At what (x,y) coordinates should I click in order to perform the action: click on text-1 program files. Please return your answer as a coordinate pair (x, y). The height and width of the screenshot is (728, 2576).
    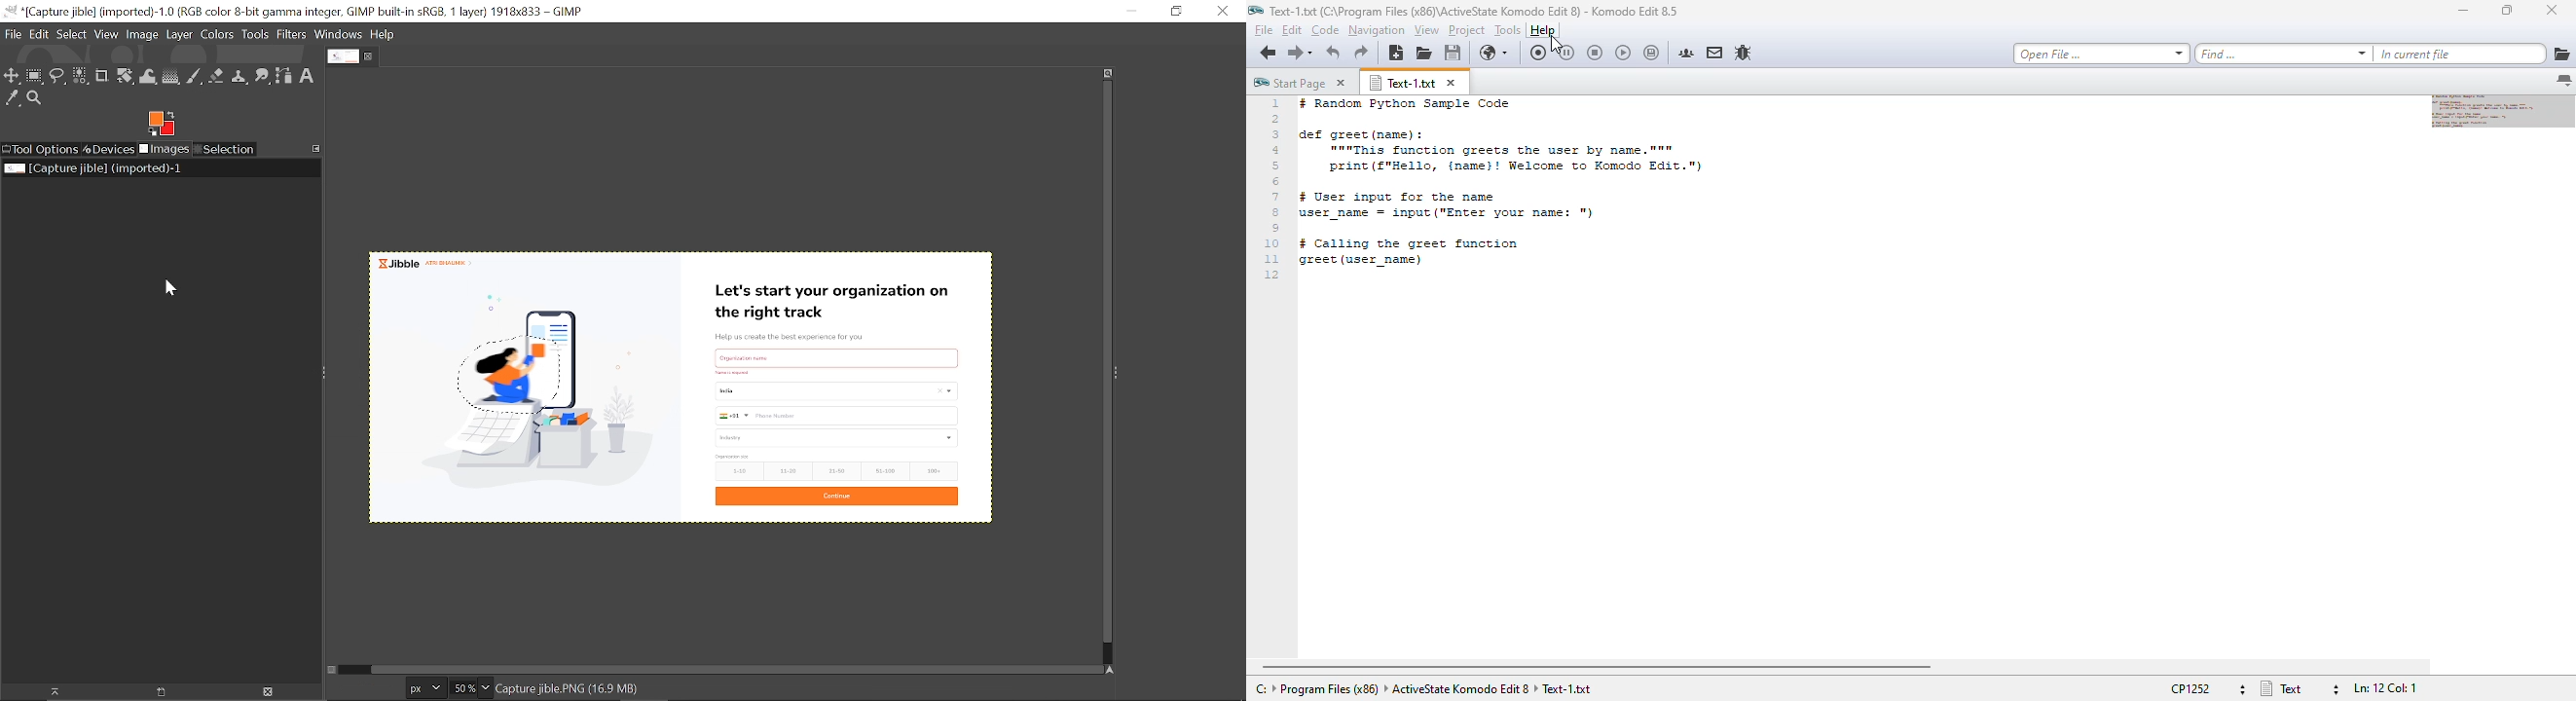
    Looking at the image, I should click on (1423, 689).